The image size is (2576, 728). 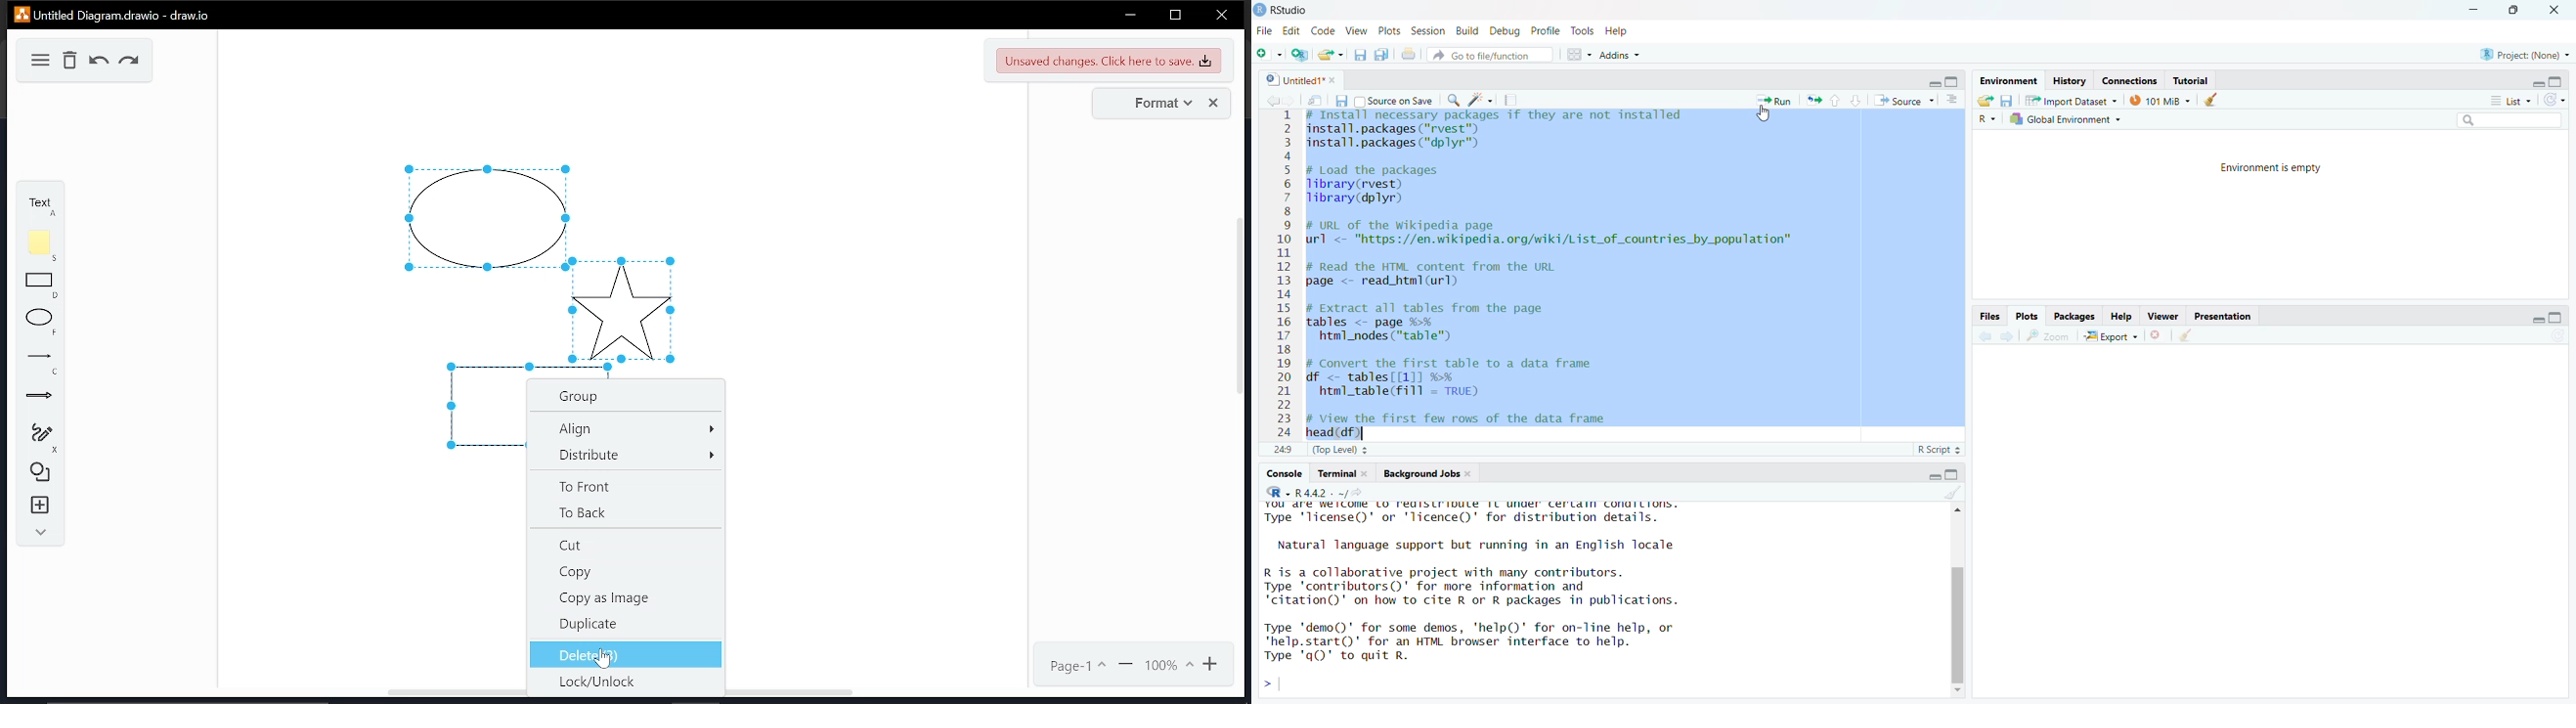 What do you see at coordinates (2556, 317) in the screenshot?
I see `maximize` at bounding box center [2556, 317].